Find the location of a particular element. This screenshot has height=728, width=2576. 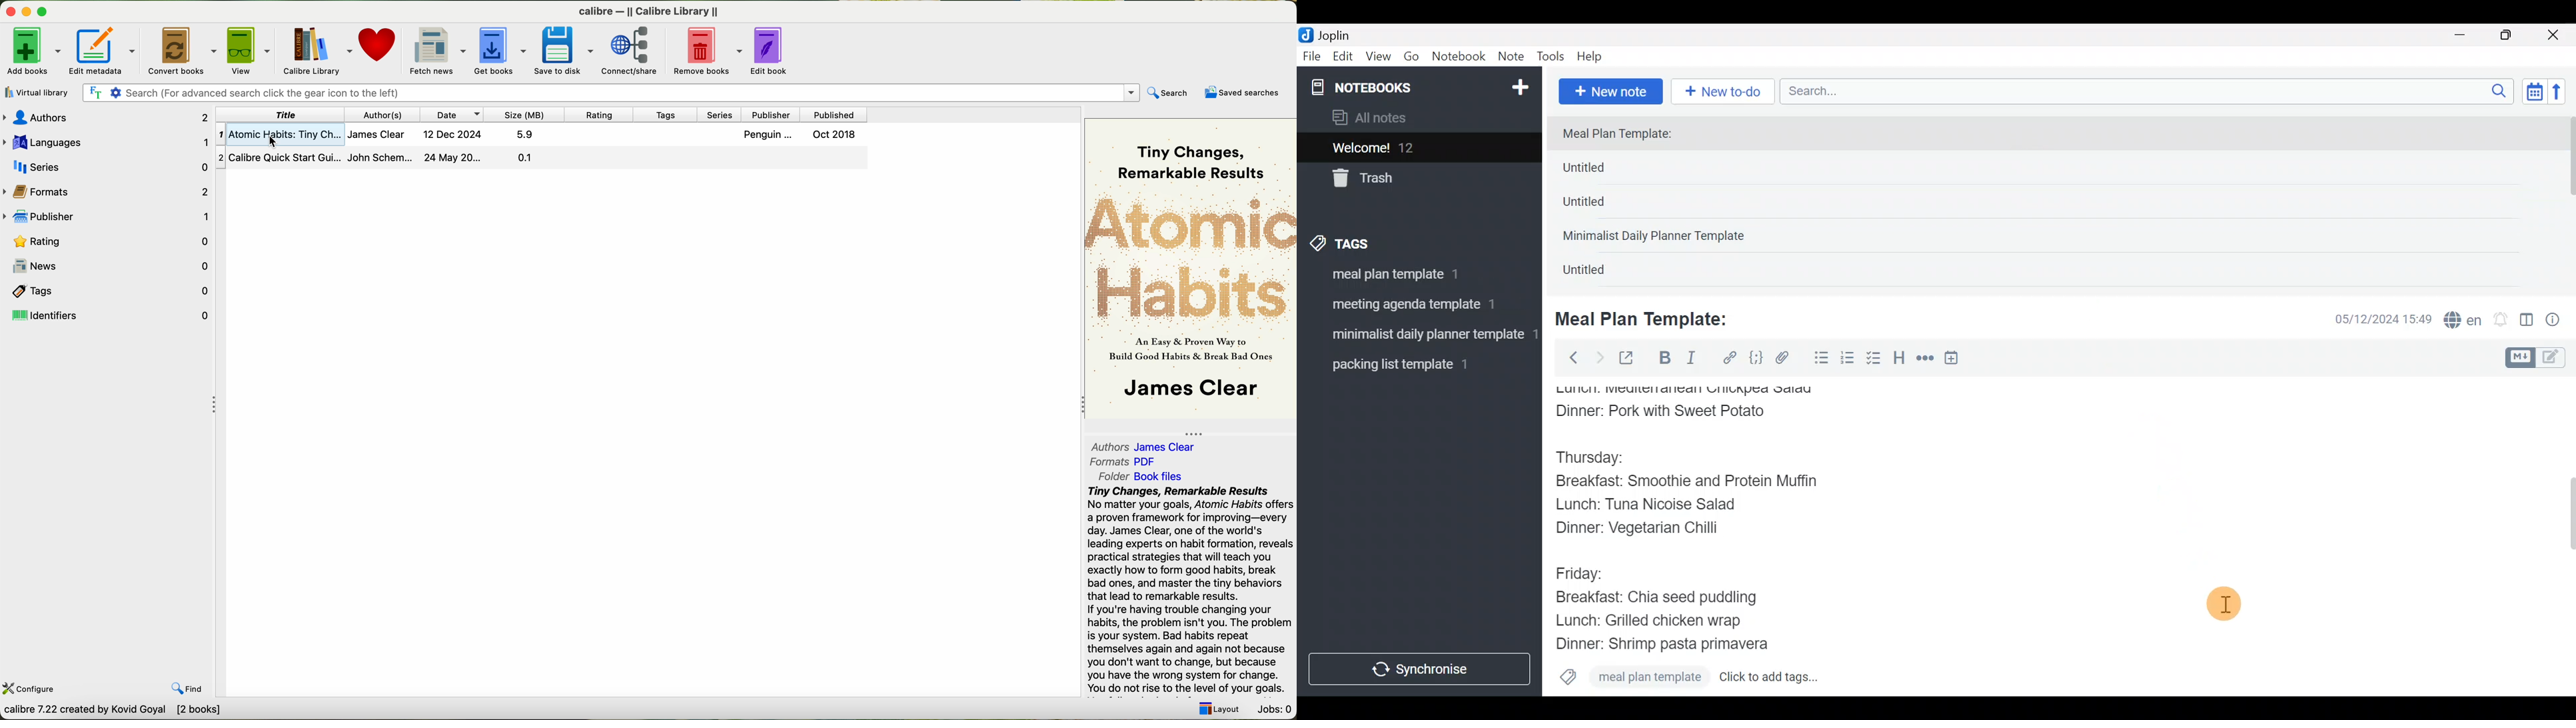

virtual library is located at coordinates (37, 92).